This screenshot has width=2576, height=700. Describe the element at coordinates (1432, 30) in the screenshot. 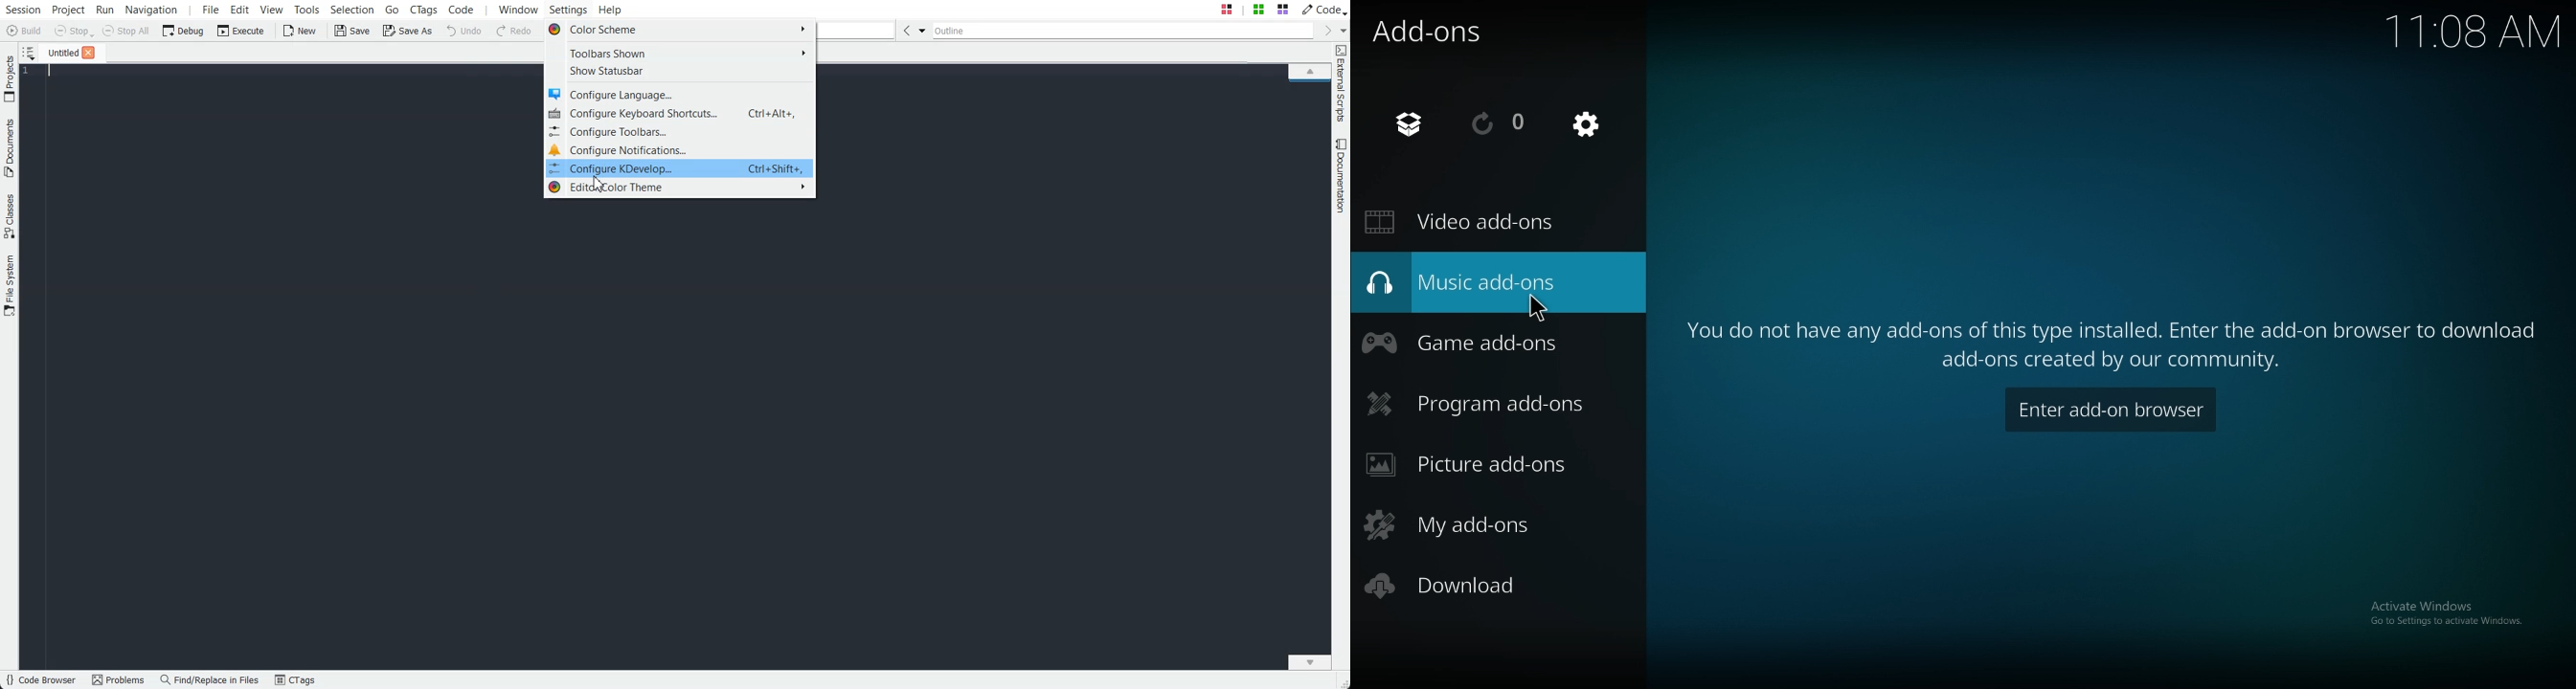

I see `add ons` at that location.